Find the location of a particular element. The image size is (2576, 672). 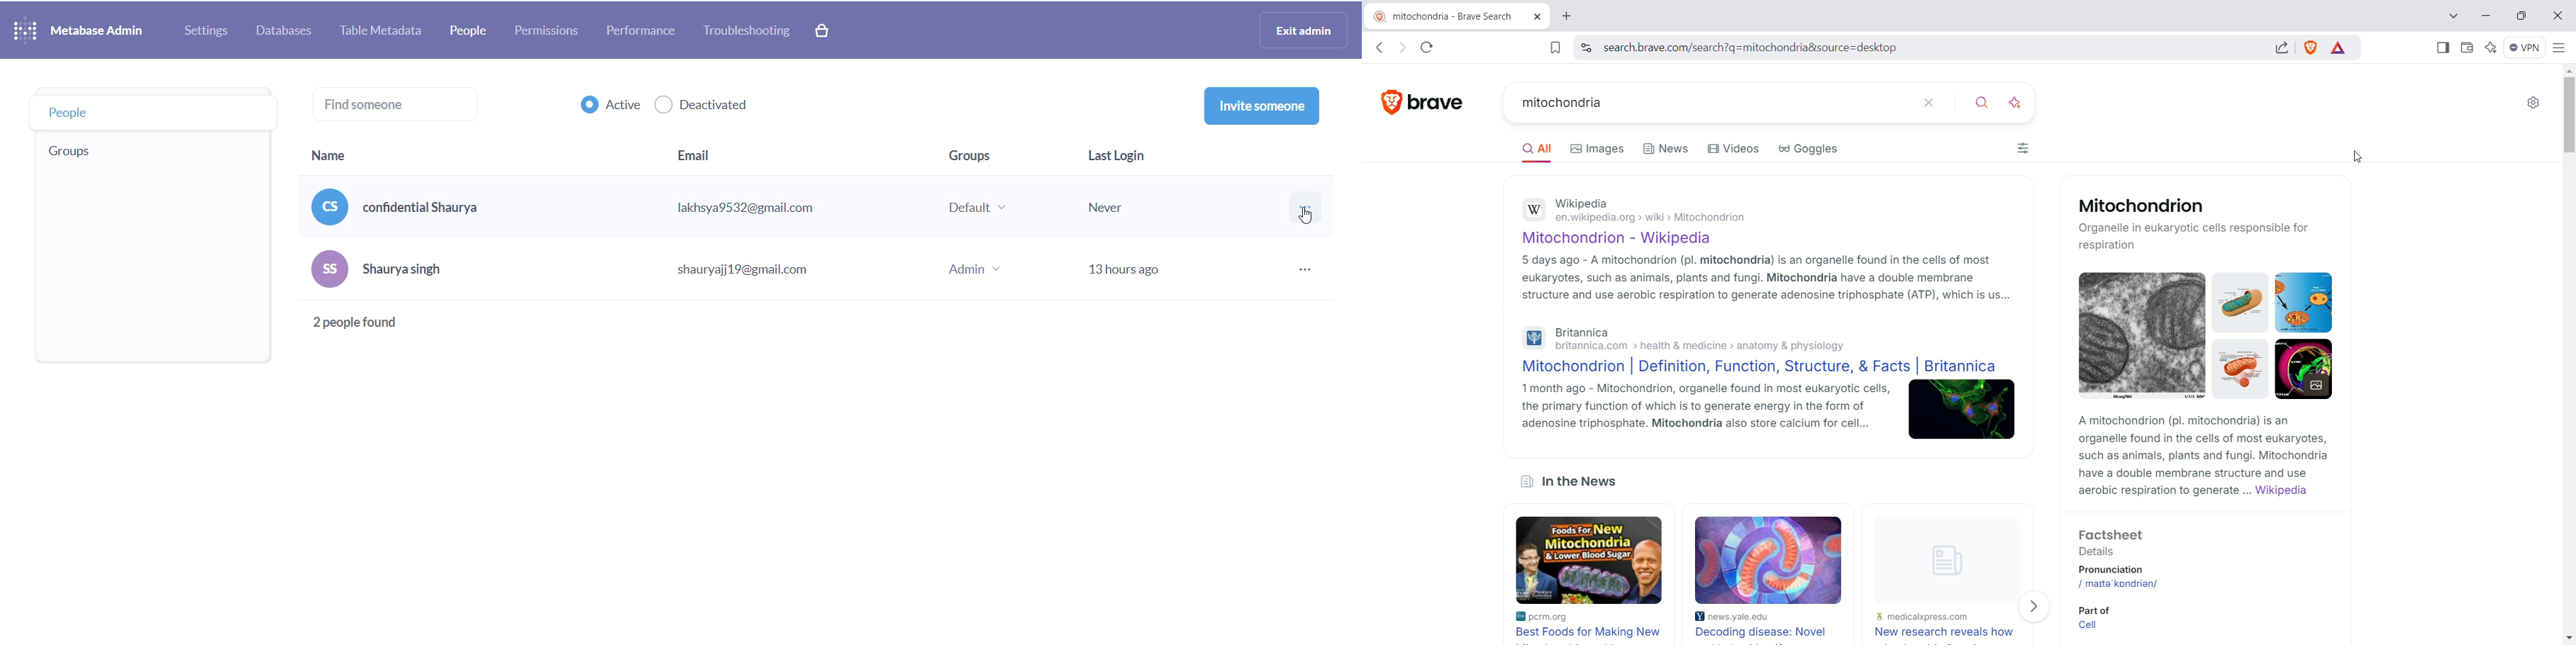

rewards is located at coordinates (2339, 49).